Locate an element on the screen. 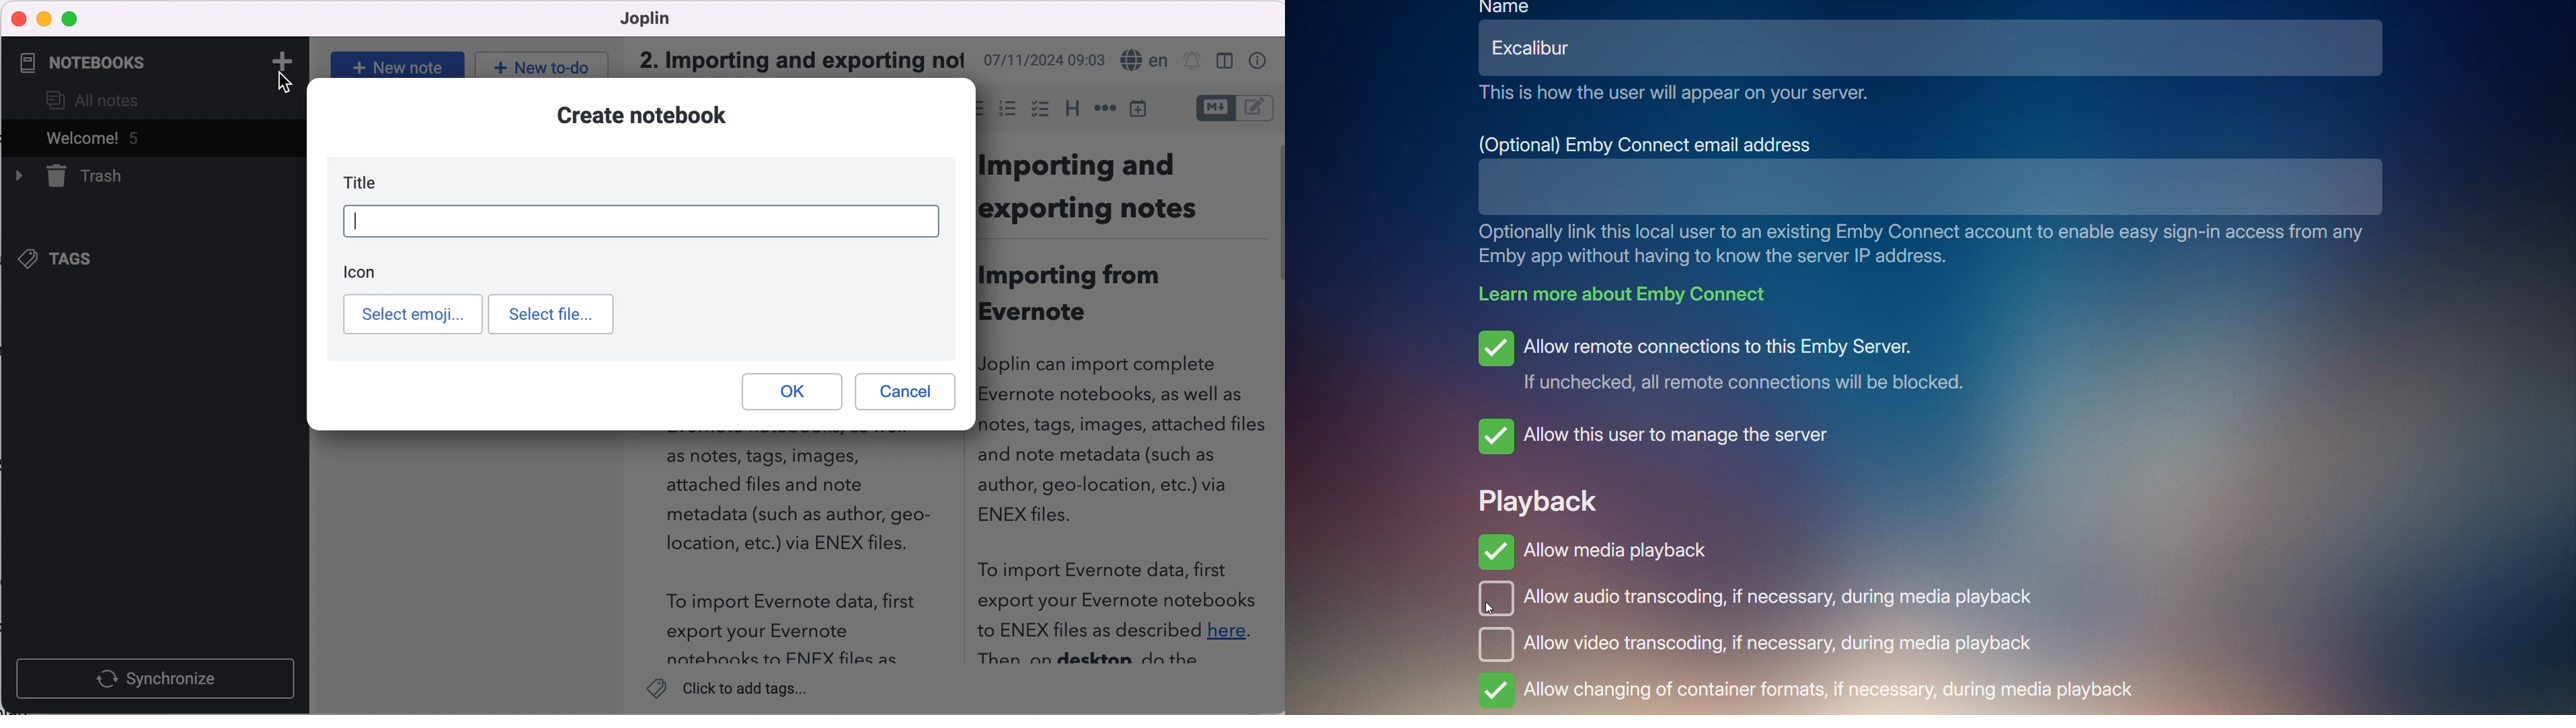 The width and height of the screenshot is (2576, 728). close is located at coordinates (19, 18).